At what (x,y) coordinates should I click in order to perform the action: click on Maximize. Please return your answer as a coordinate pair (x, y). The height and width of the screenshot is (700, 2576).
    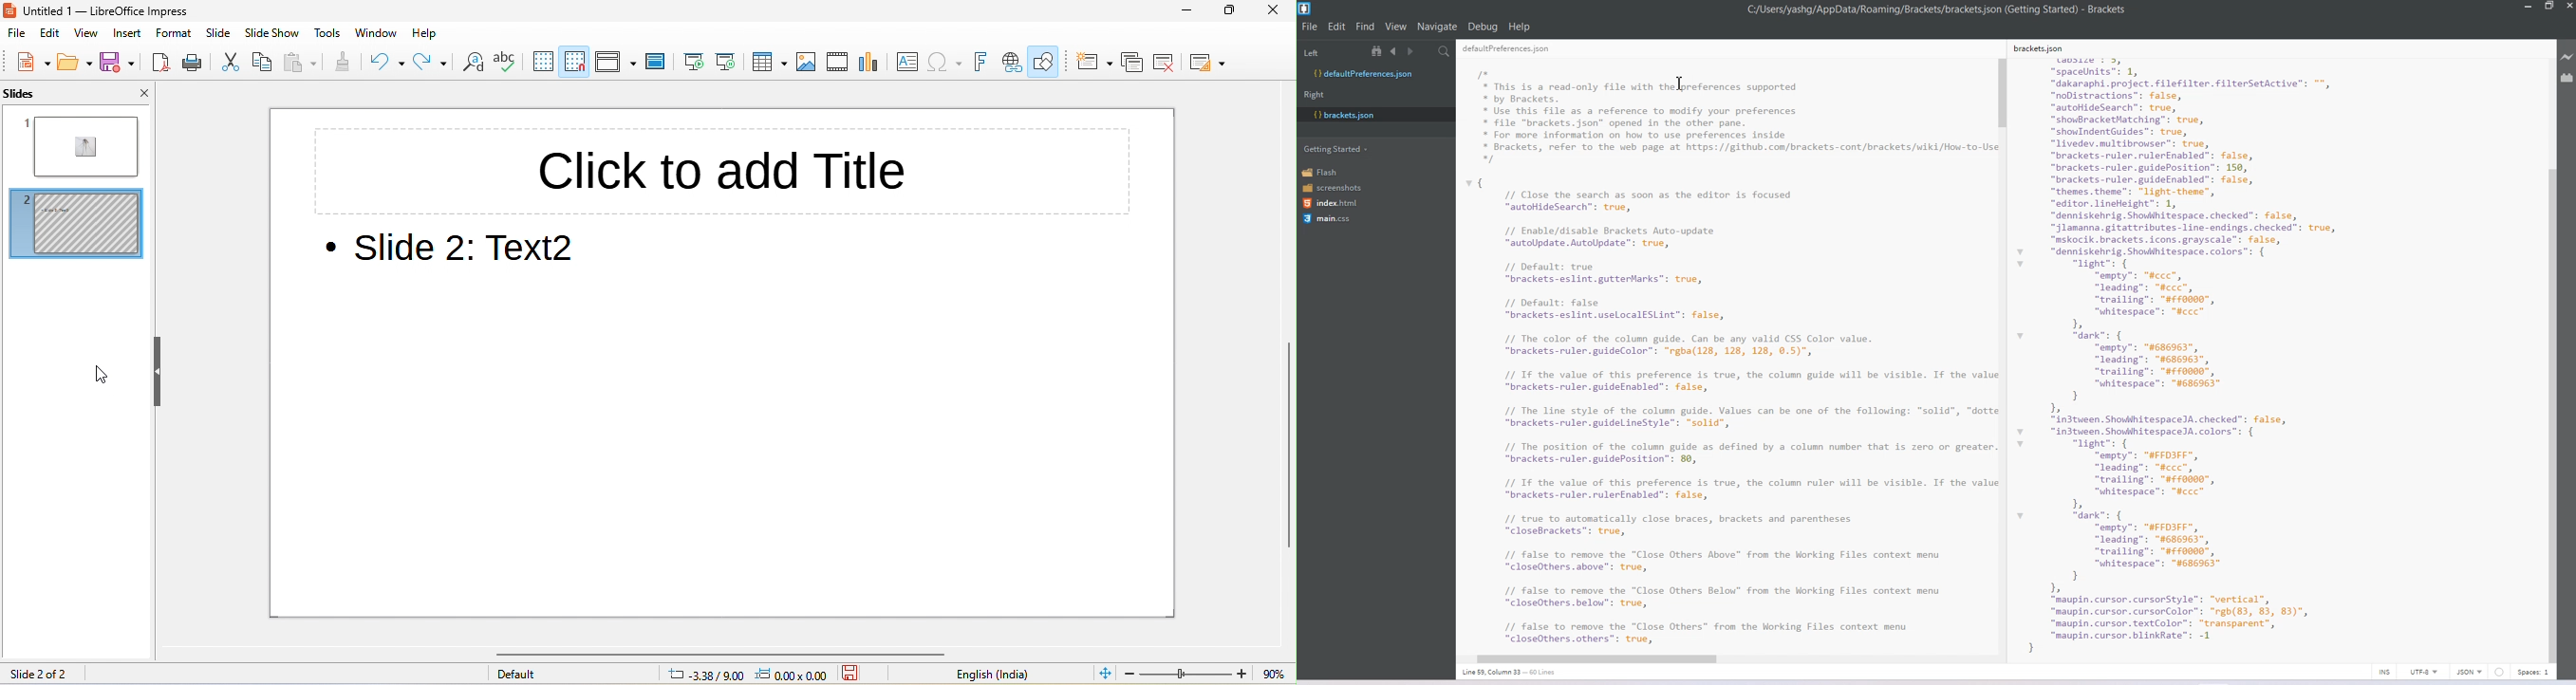
    Looking at the image, I should click on (2549, 7).